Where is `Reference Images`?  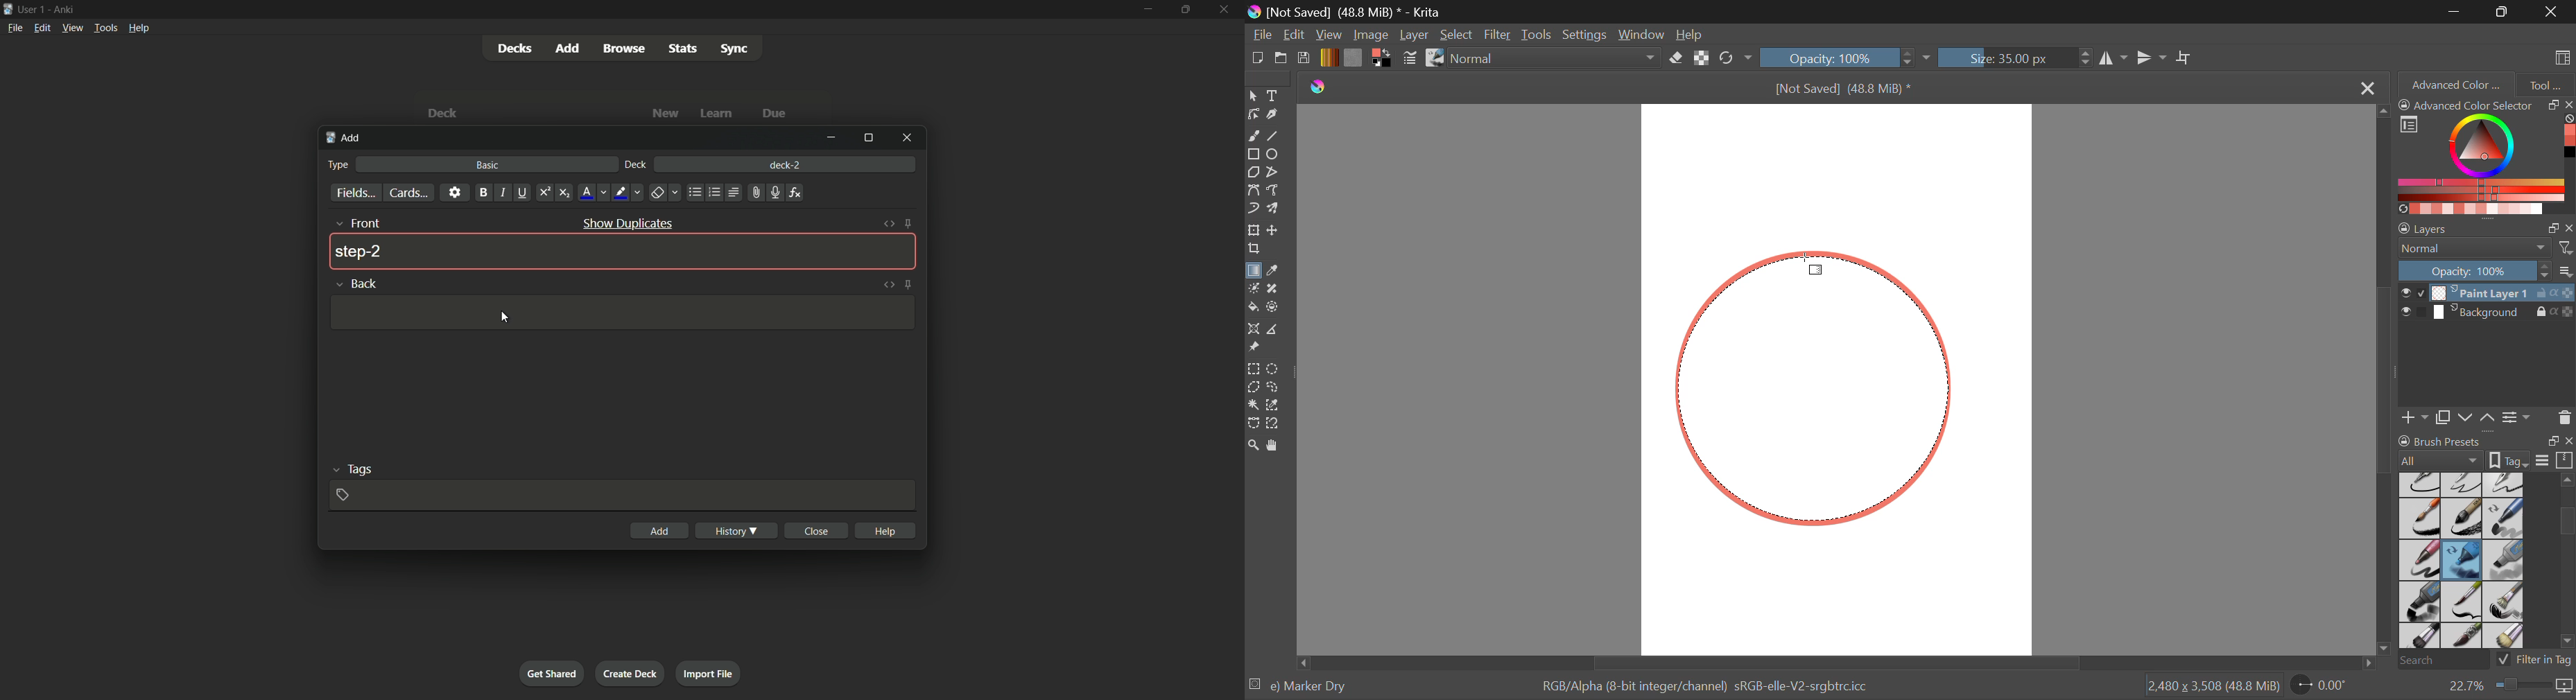 Reference Images is located at coordinates (1256, 348).